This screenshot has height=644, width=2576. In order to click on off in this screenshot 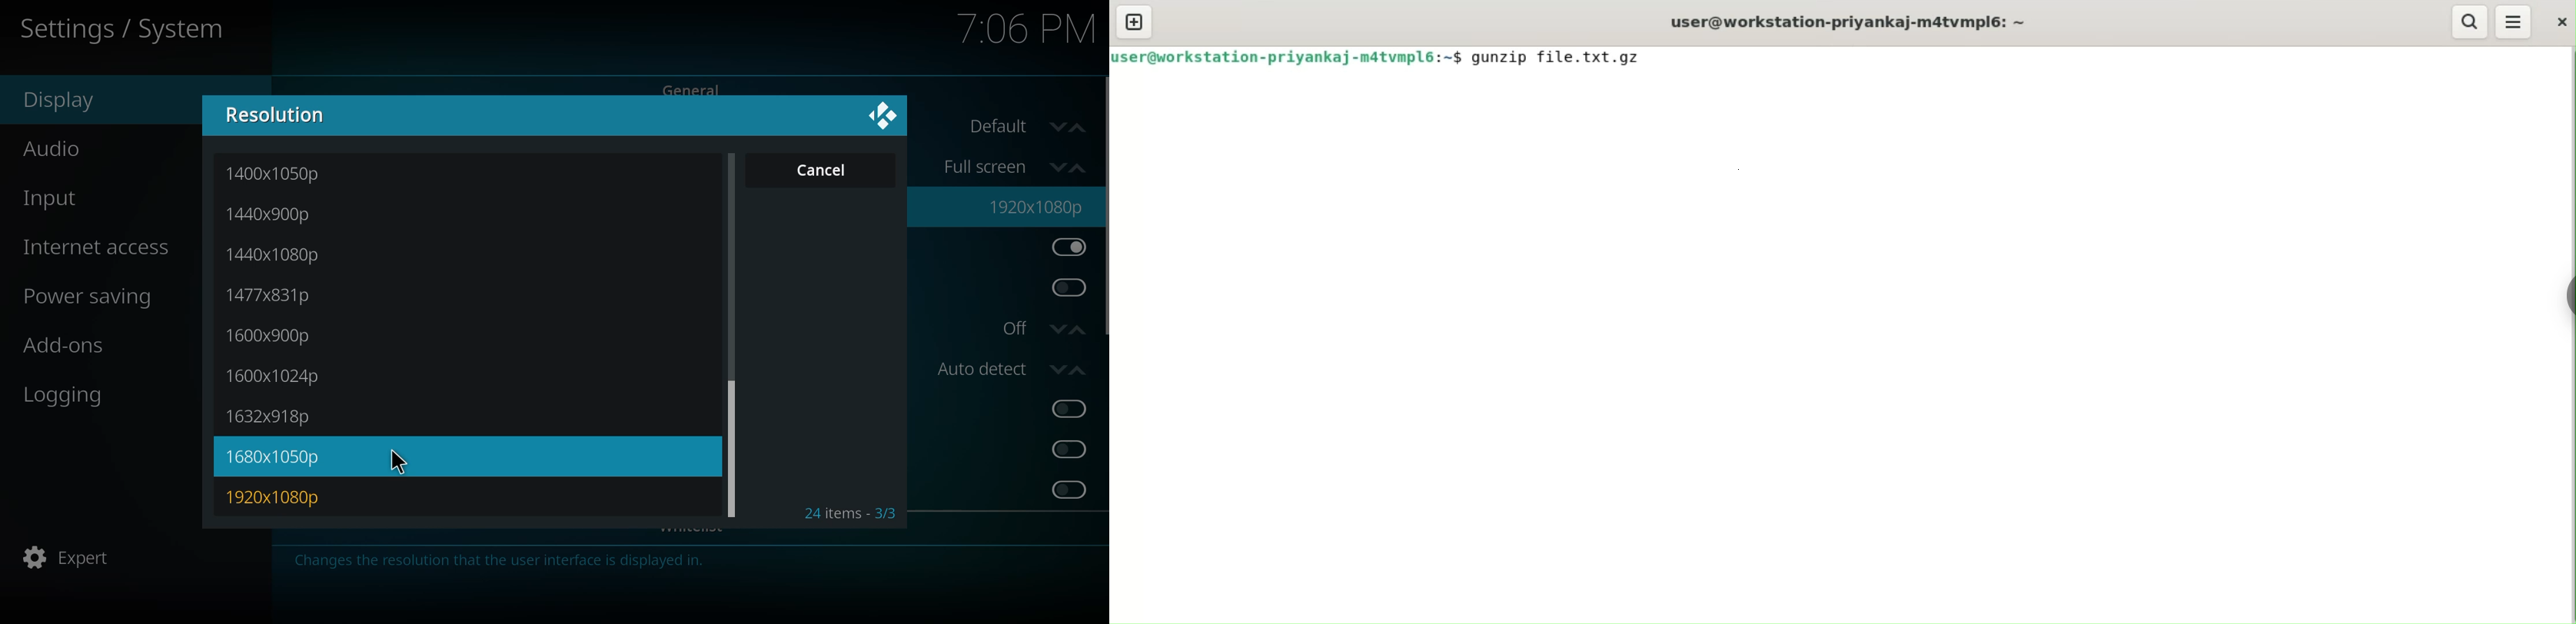, I will do `click(1045, 328)`.